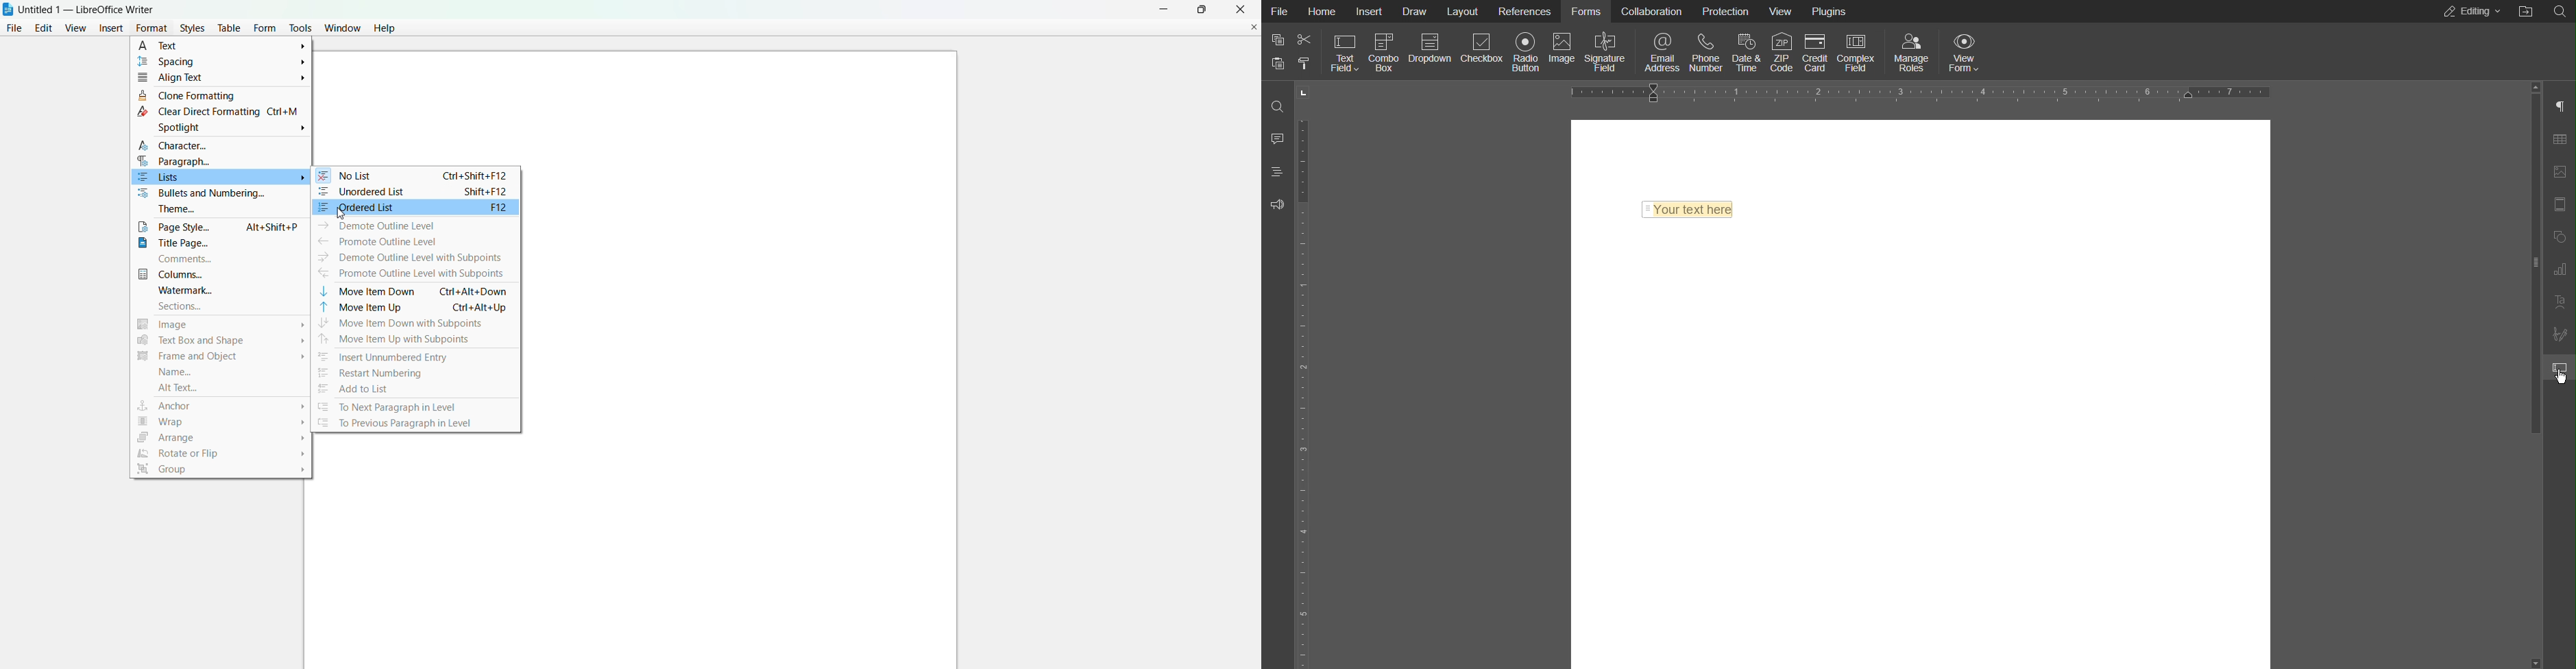 This screenshot has height=672, width=2576. Describe the element at coordinates (1564, 51) in the screenshot. I see `Image` at that location.